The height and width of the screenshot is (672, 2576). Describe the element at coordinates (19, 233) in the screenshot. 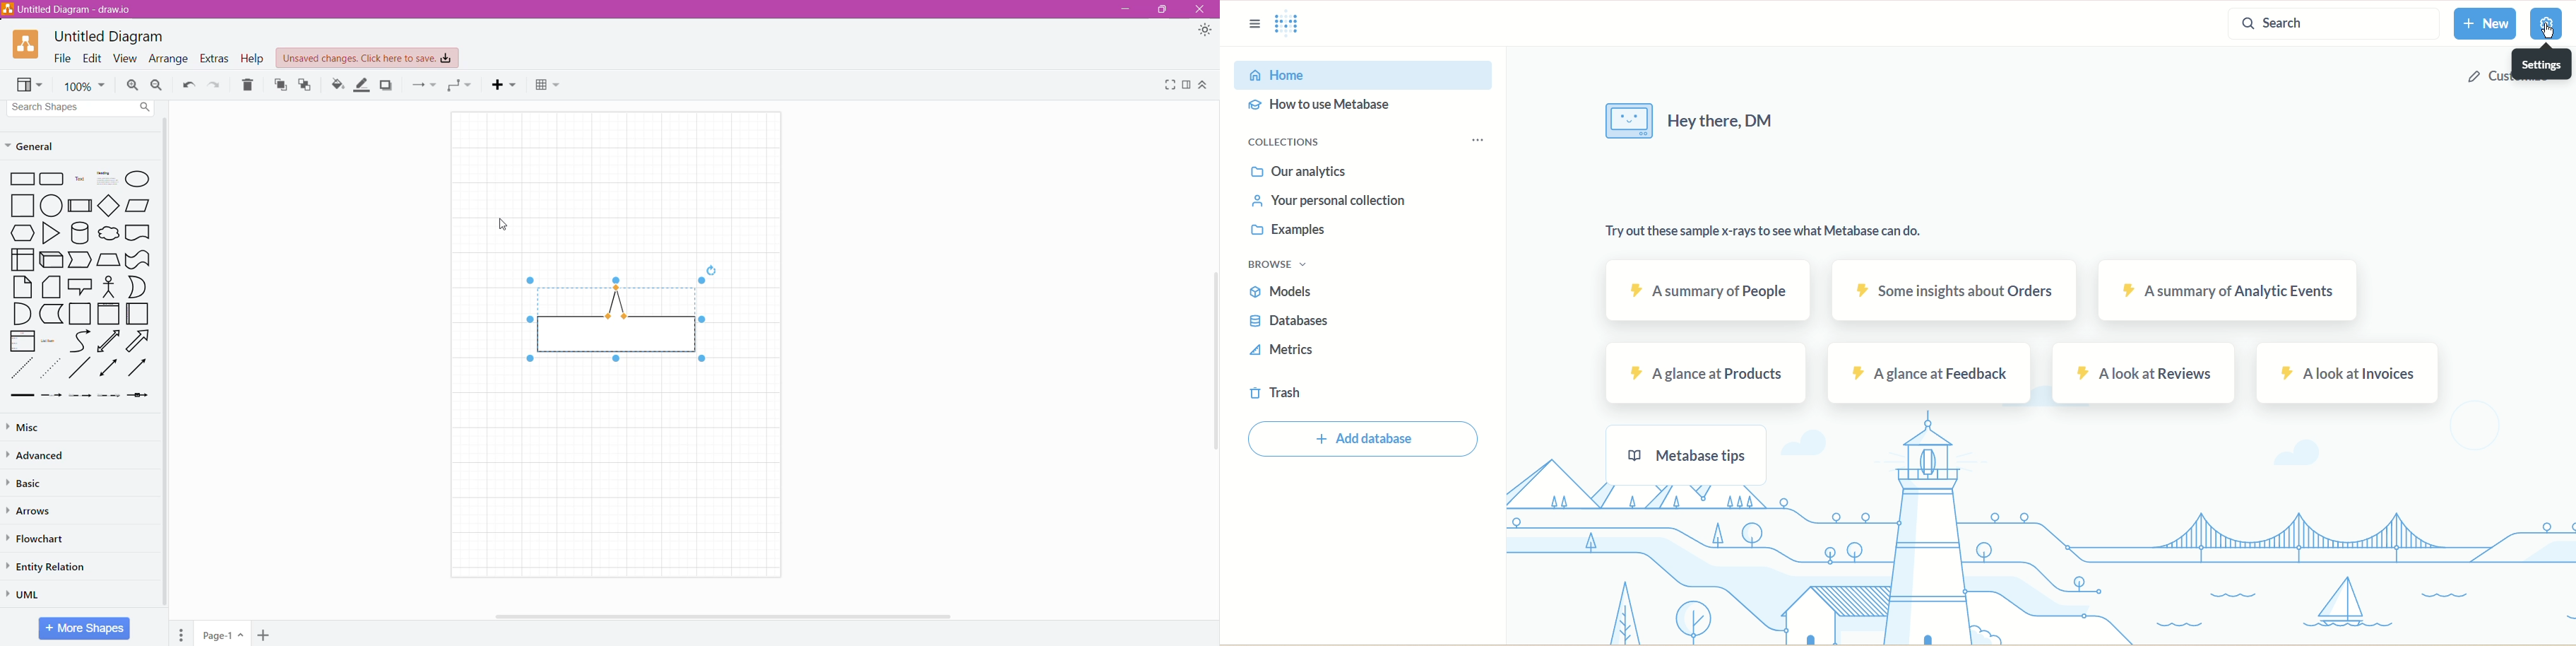

I see `preparation` at that location.